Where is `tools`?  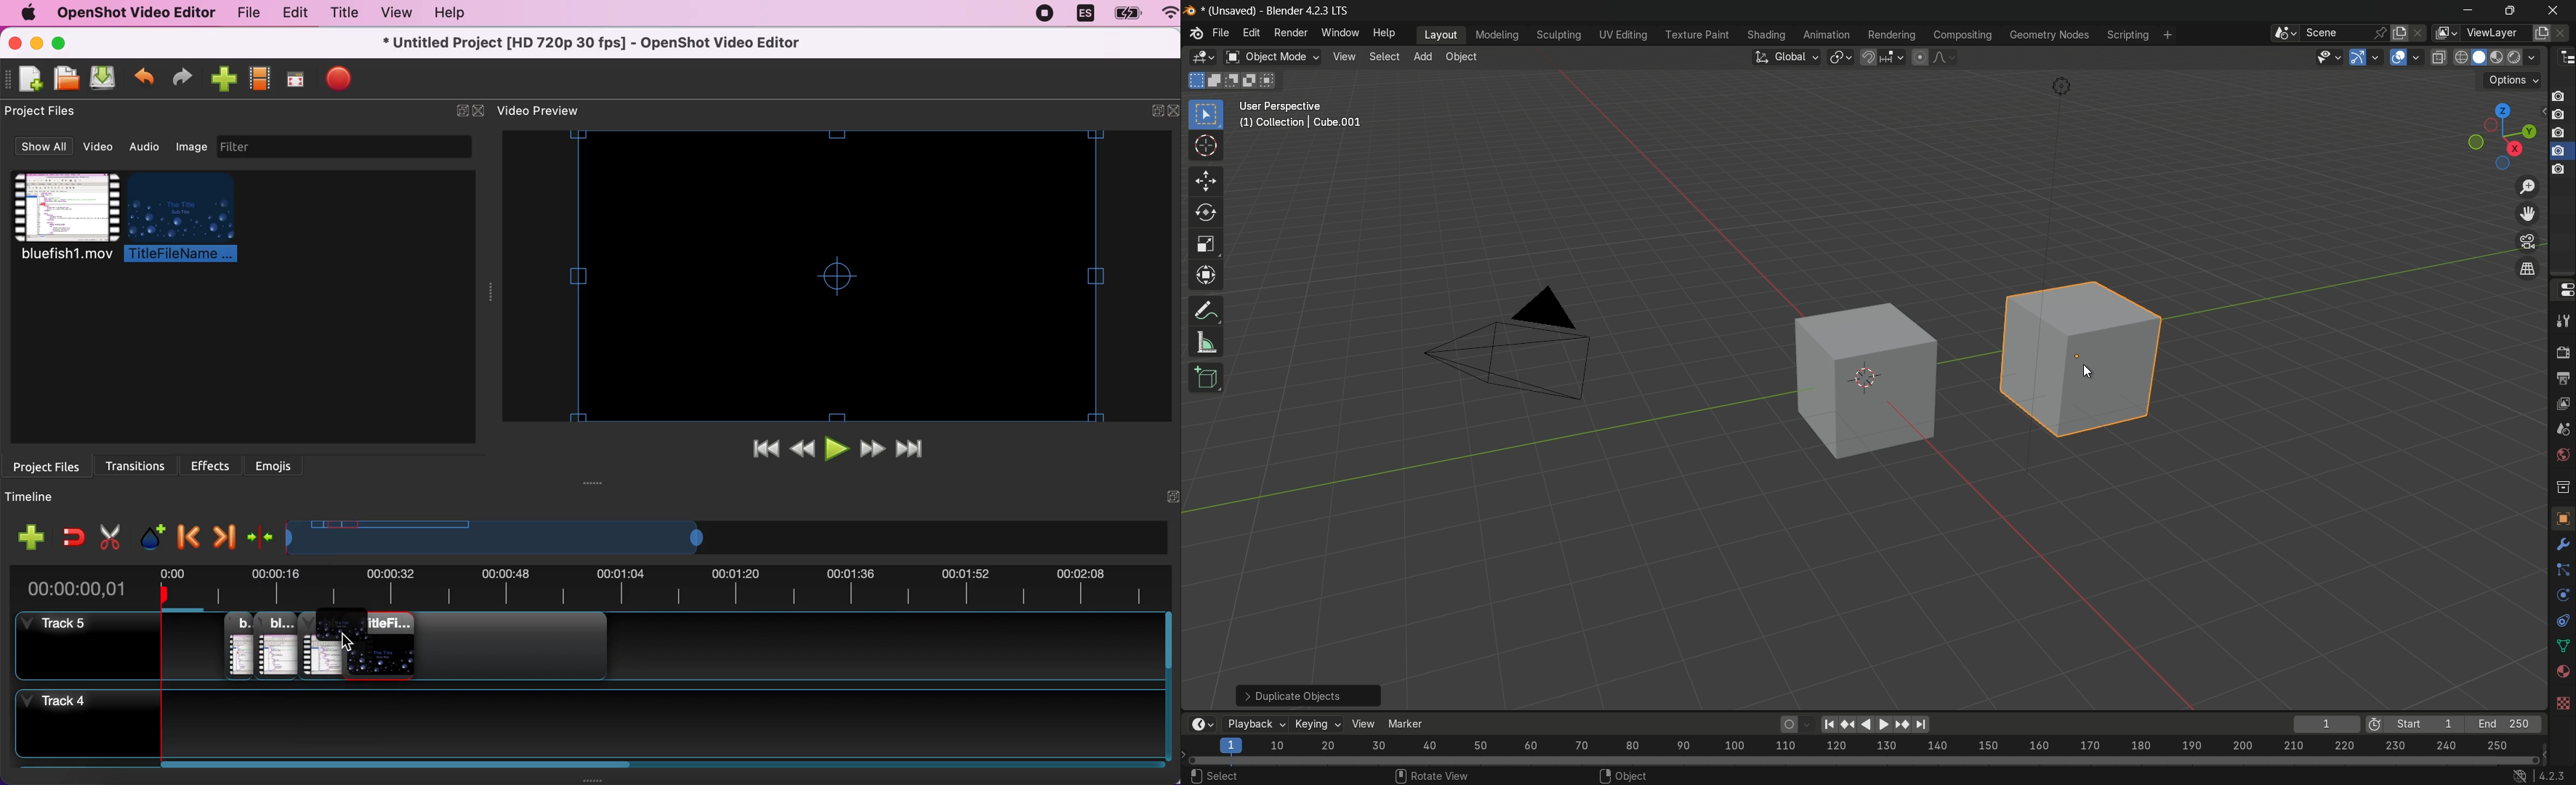
tools is located at coordinates (2562, 321).